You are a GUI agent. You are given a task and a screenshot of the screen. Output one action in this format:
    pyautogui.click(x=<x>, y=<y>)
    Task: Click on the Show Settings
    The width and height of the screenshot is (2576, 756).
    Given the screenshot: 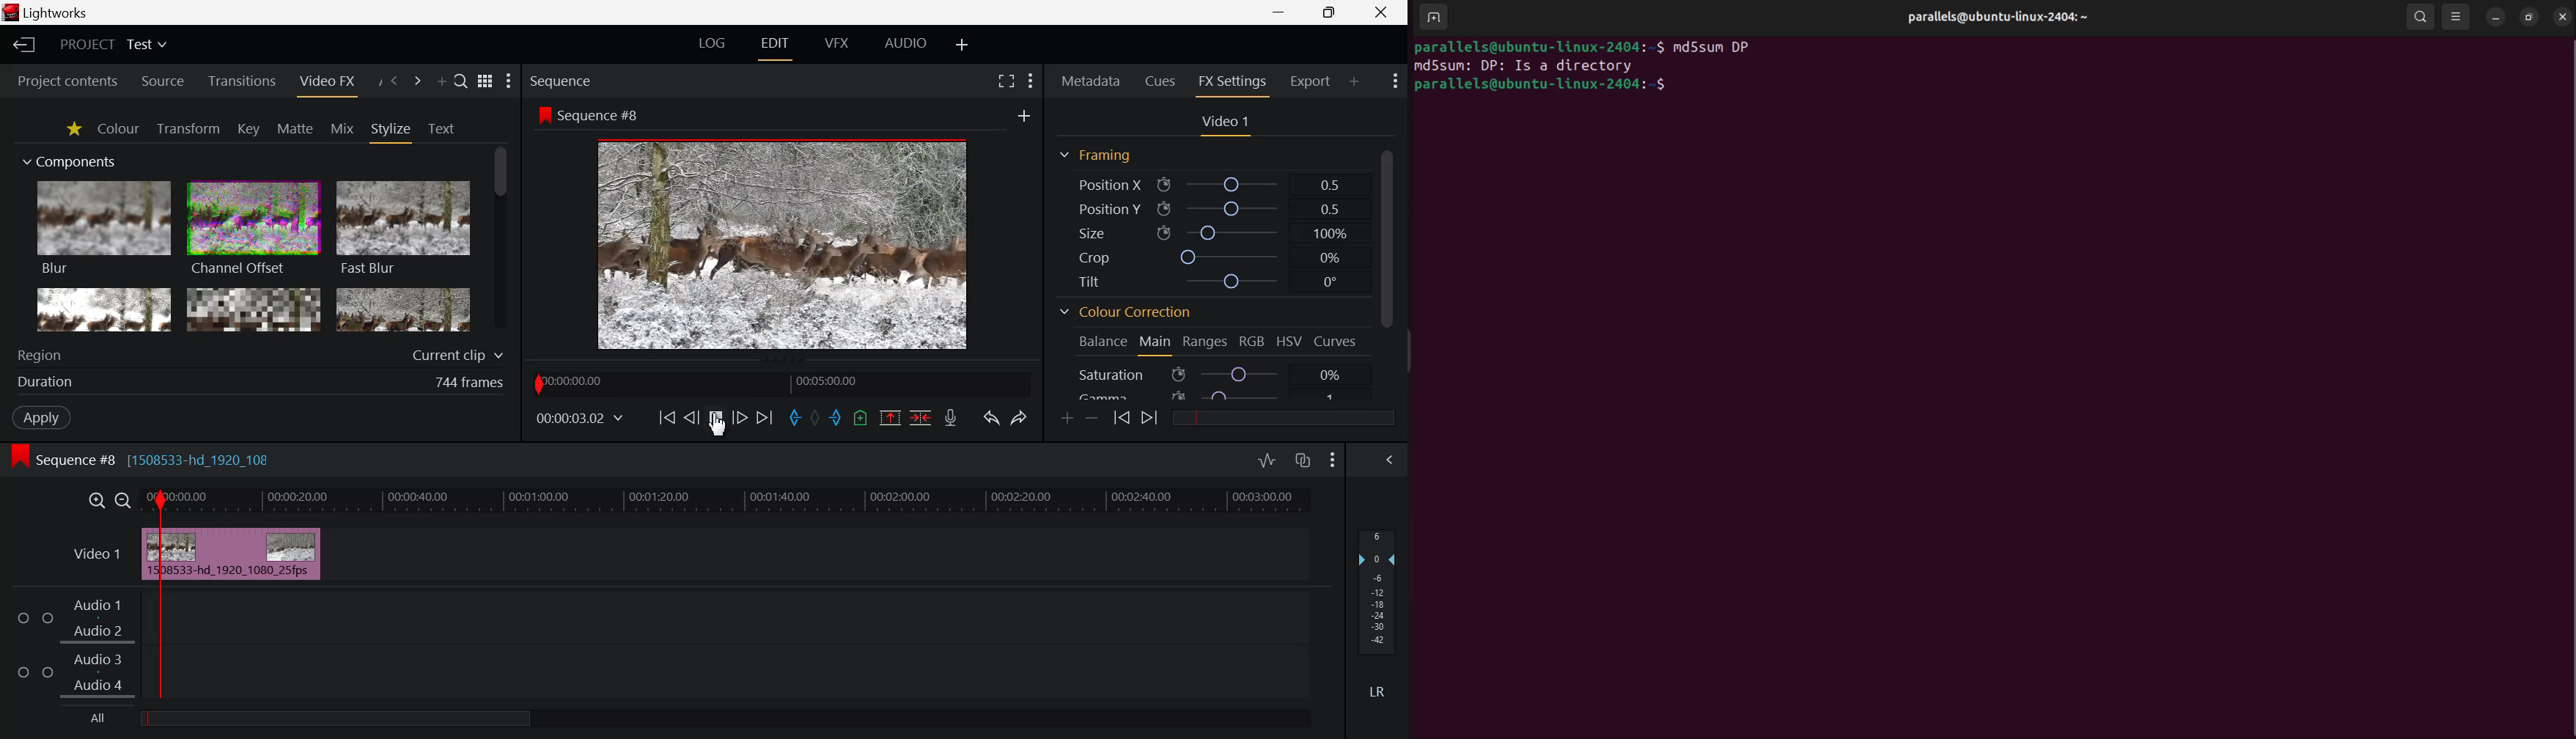 What is the action you would take?
    pyautogui.click(x=1333, y=462)
    